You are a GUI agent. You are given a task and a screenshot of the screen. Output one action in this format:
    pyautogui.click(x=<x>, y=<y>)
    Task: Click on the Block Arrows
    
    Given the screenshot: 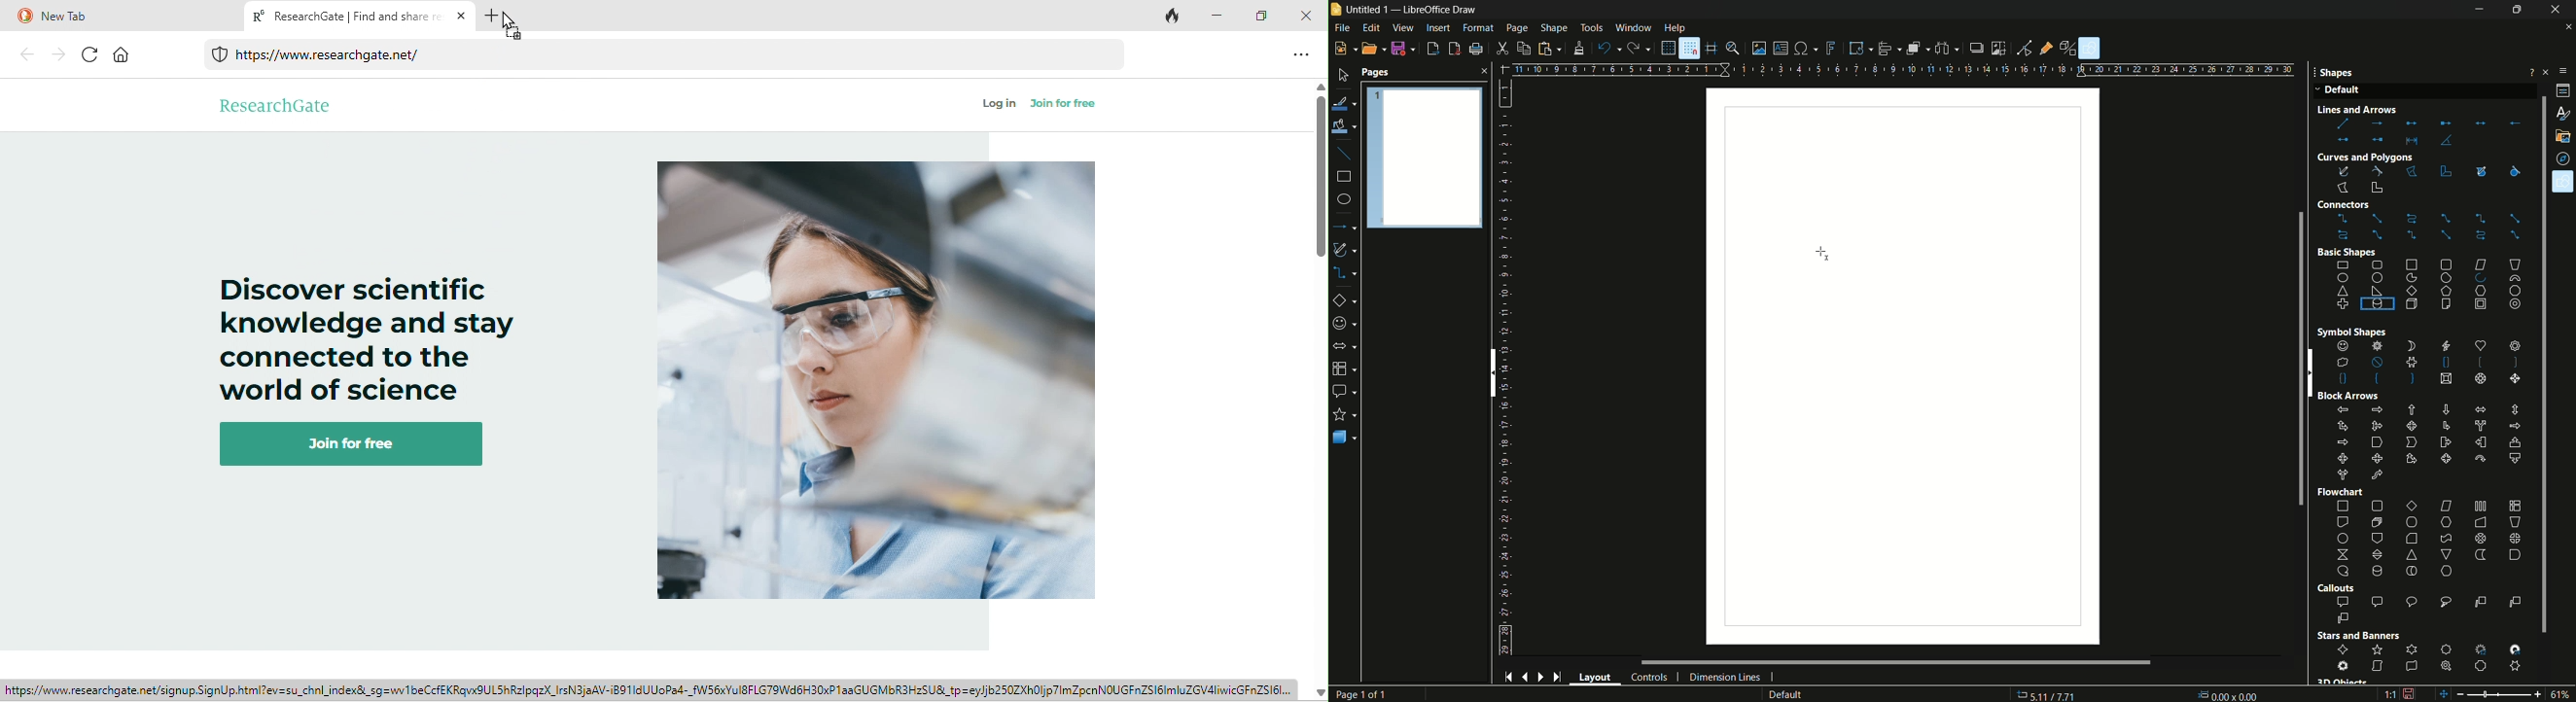 What is the action you would take?
    pyautogui.click(x=2349, y=396)
    